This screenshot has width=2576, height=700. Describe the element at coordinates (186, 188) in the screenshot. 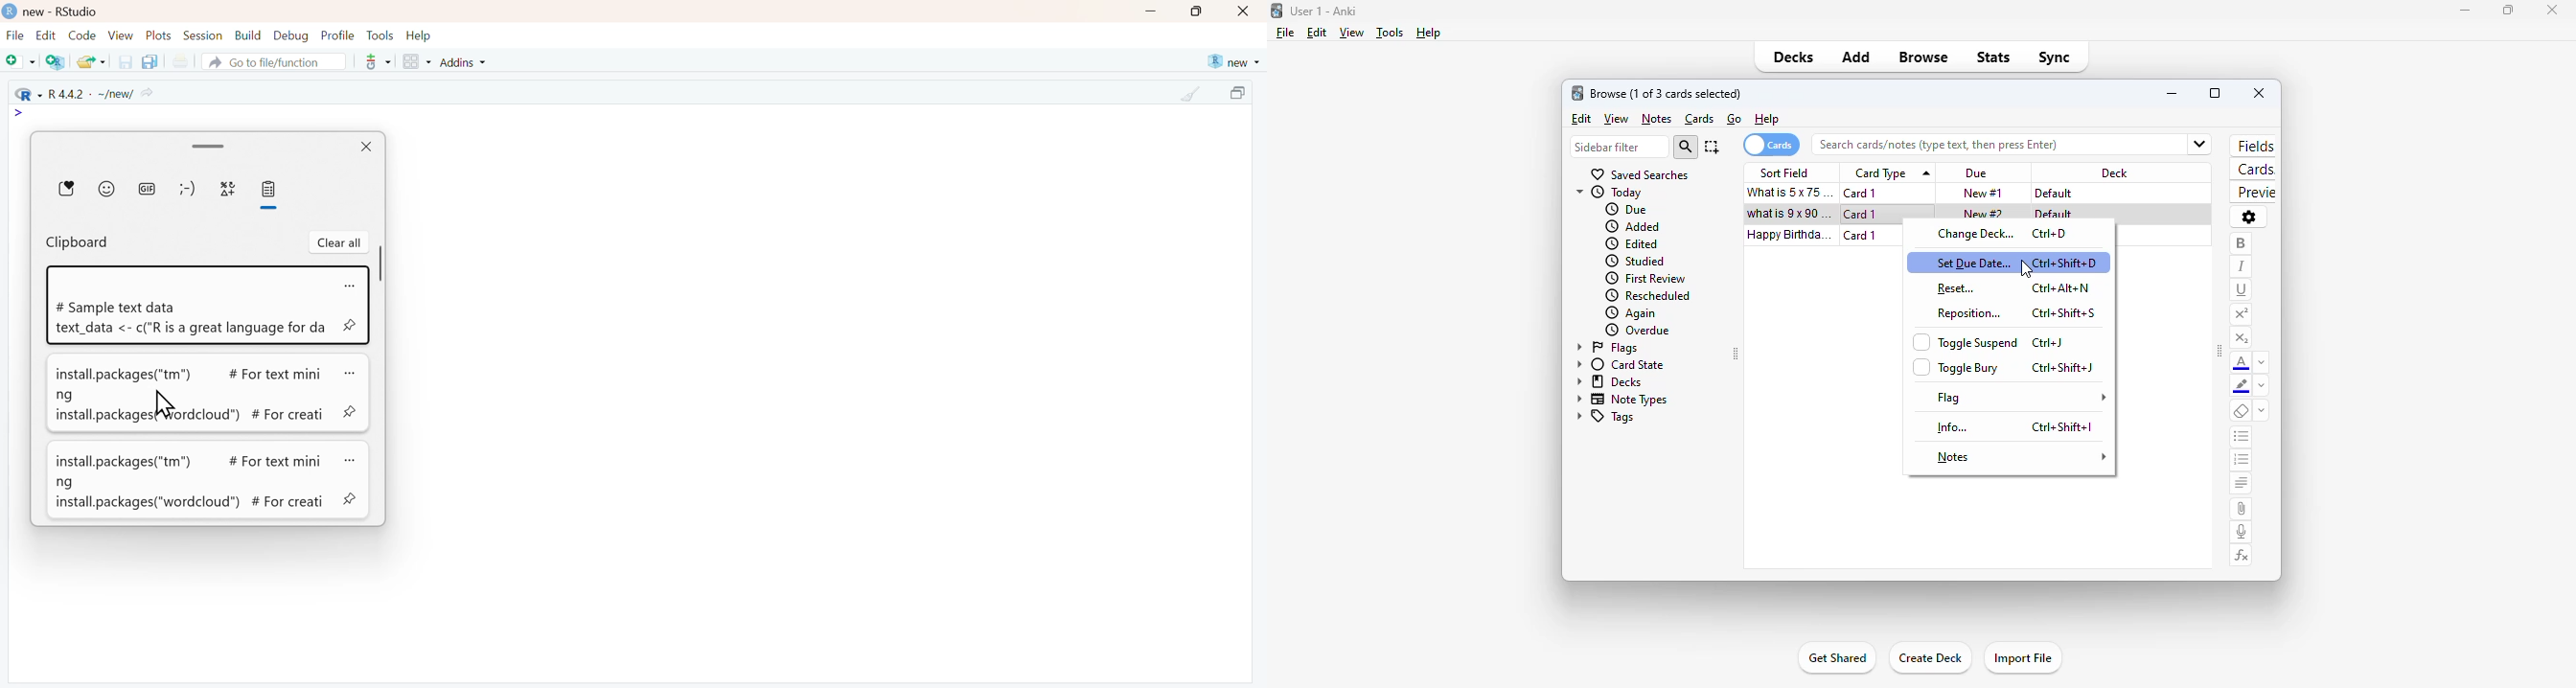

I see `Emoticon` at that location.